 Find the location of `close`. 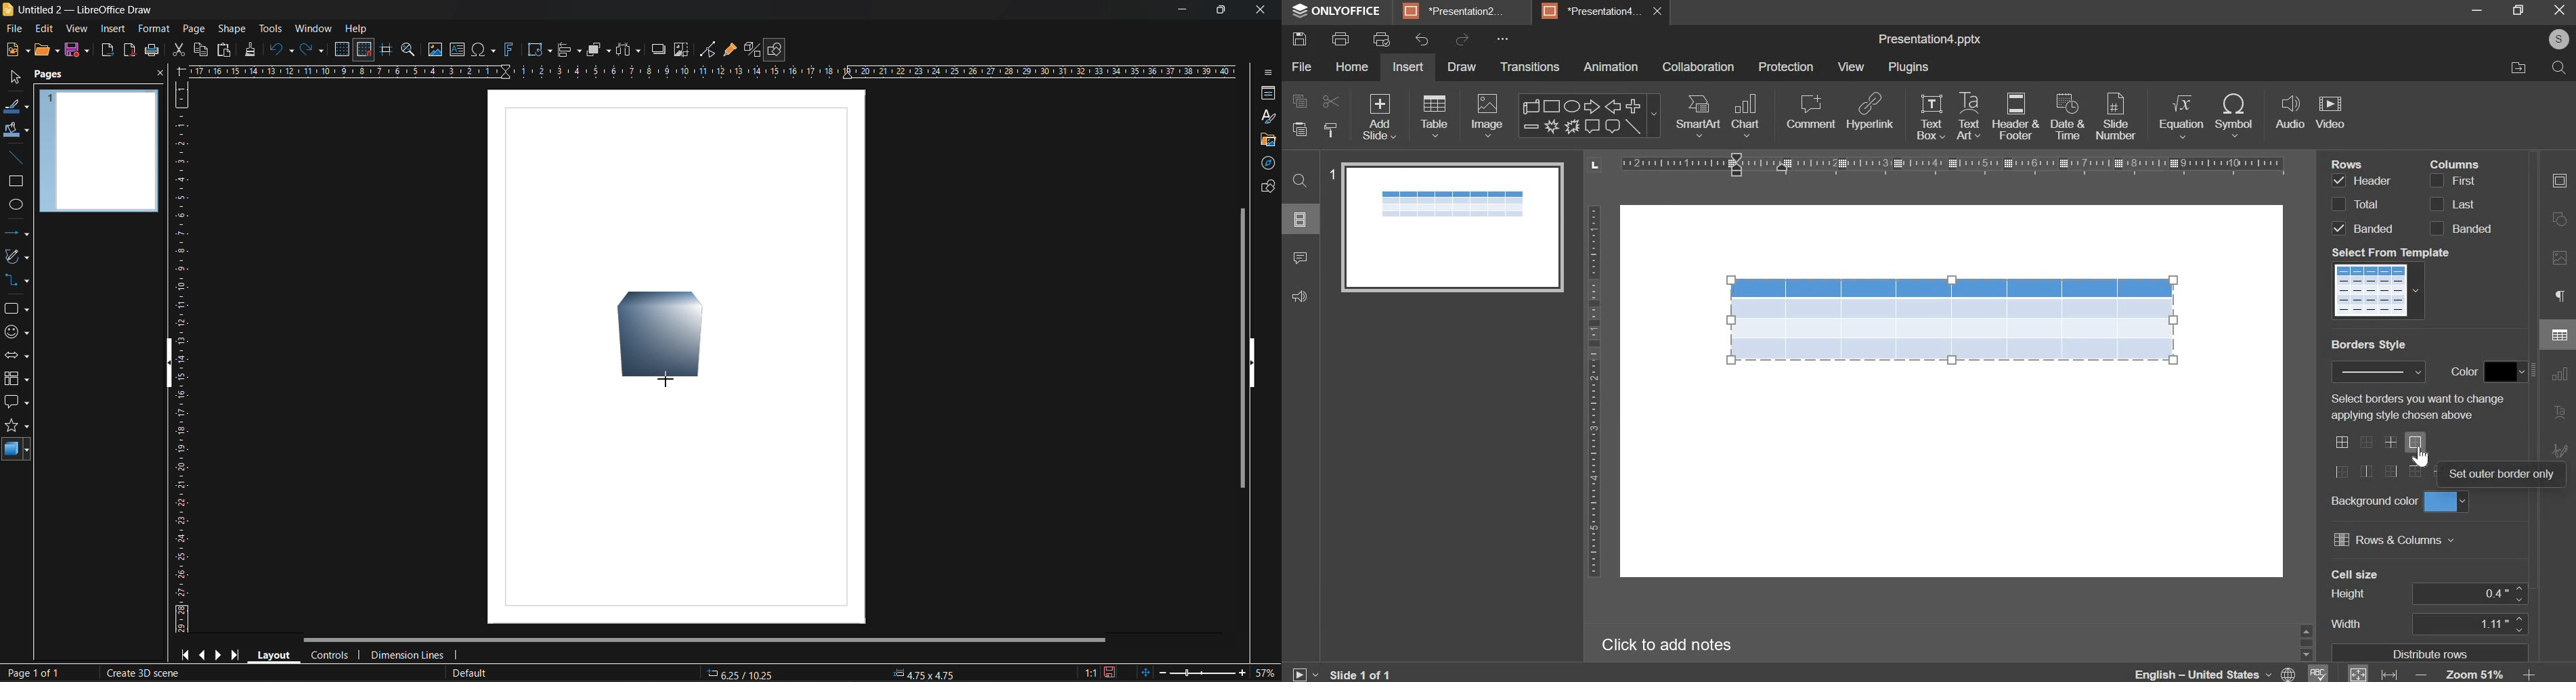

close is located at coordinates (2558, 9).